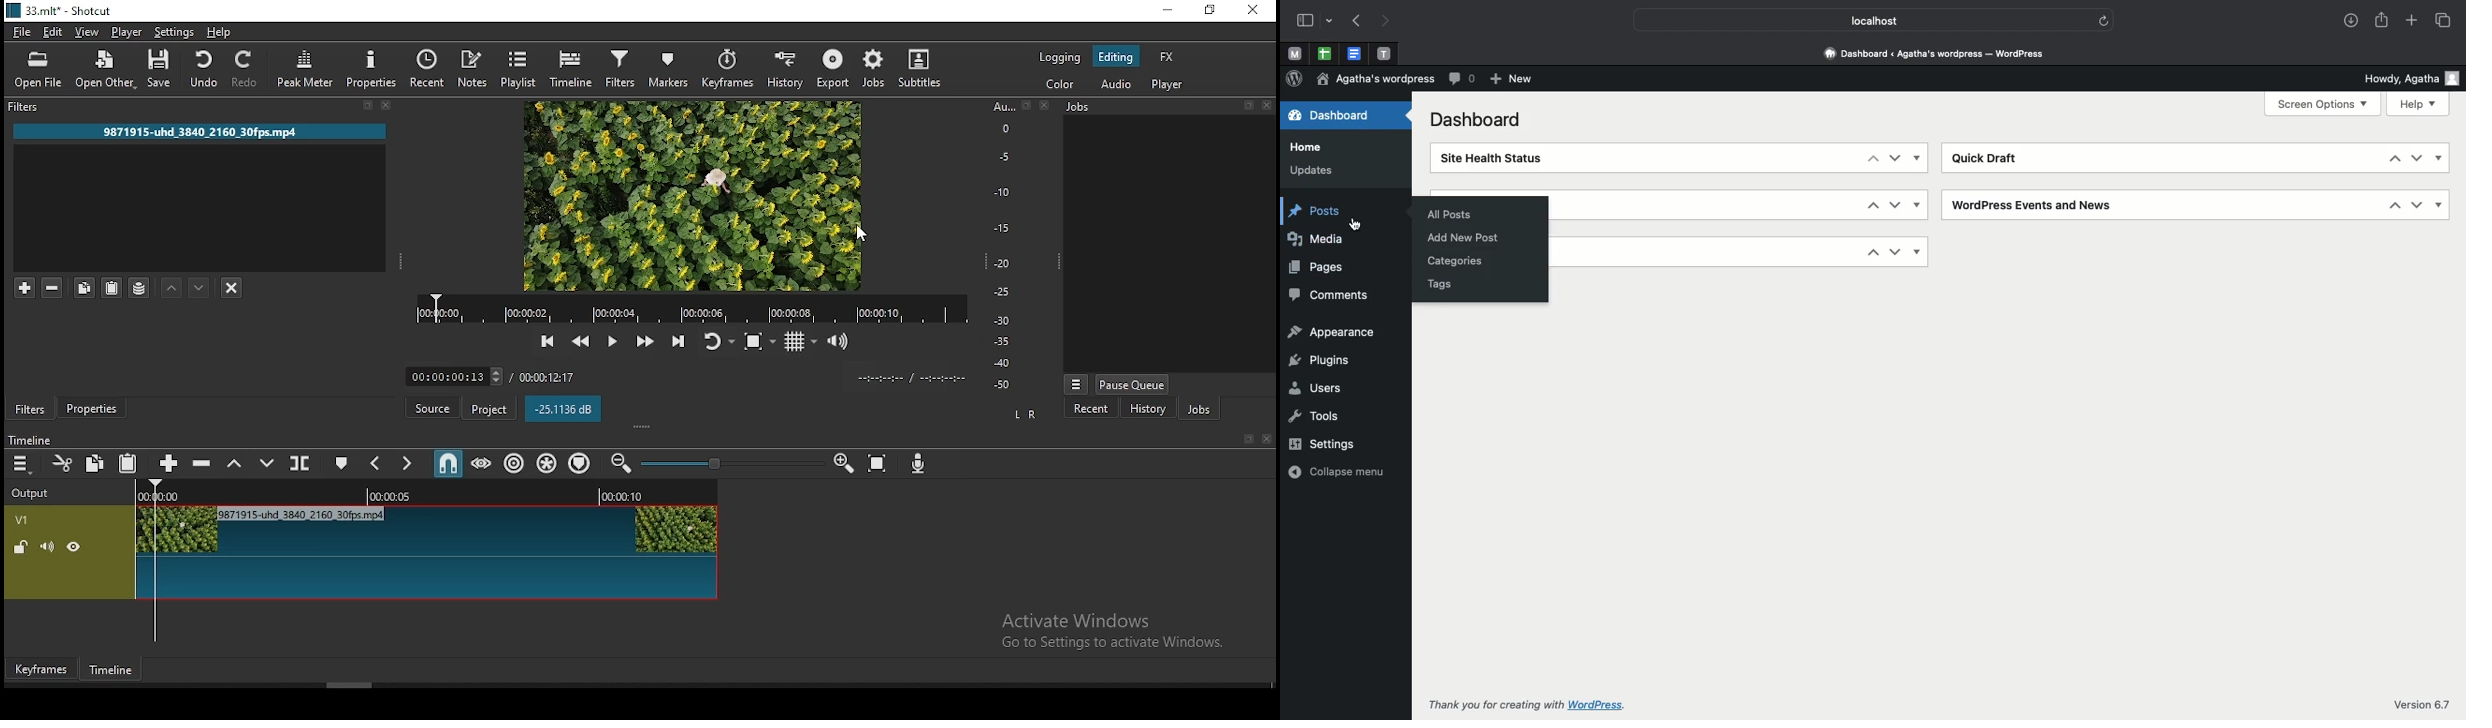 The image size is (2492, 728). I want to click on 33.mlt* - Shotcut, so click(56, 12).